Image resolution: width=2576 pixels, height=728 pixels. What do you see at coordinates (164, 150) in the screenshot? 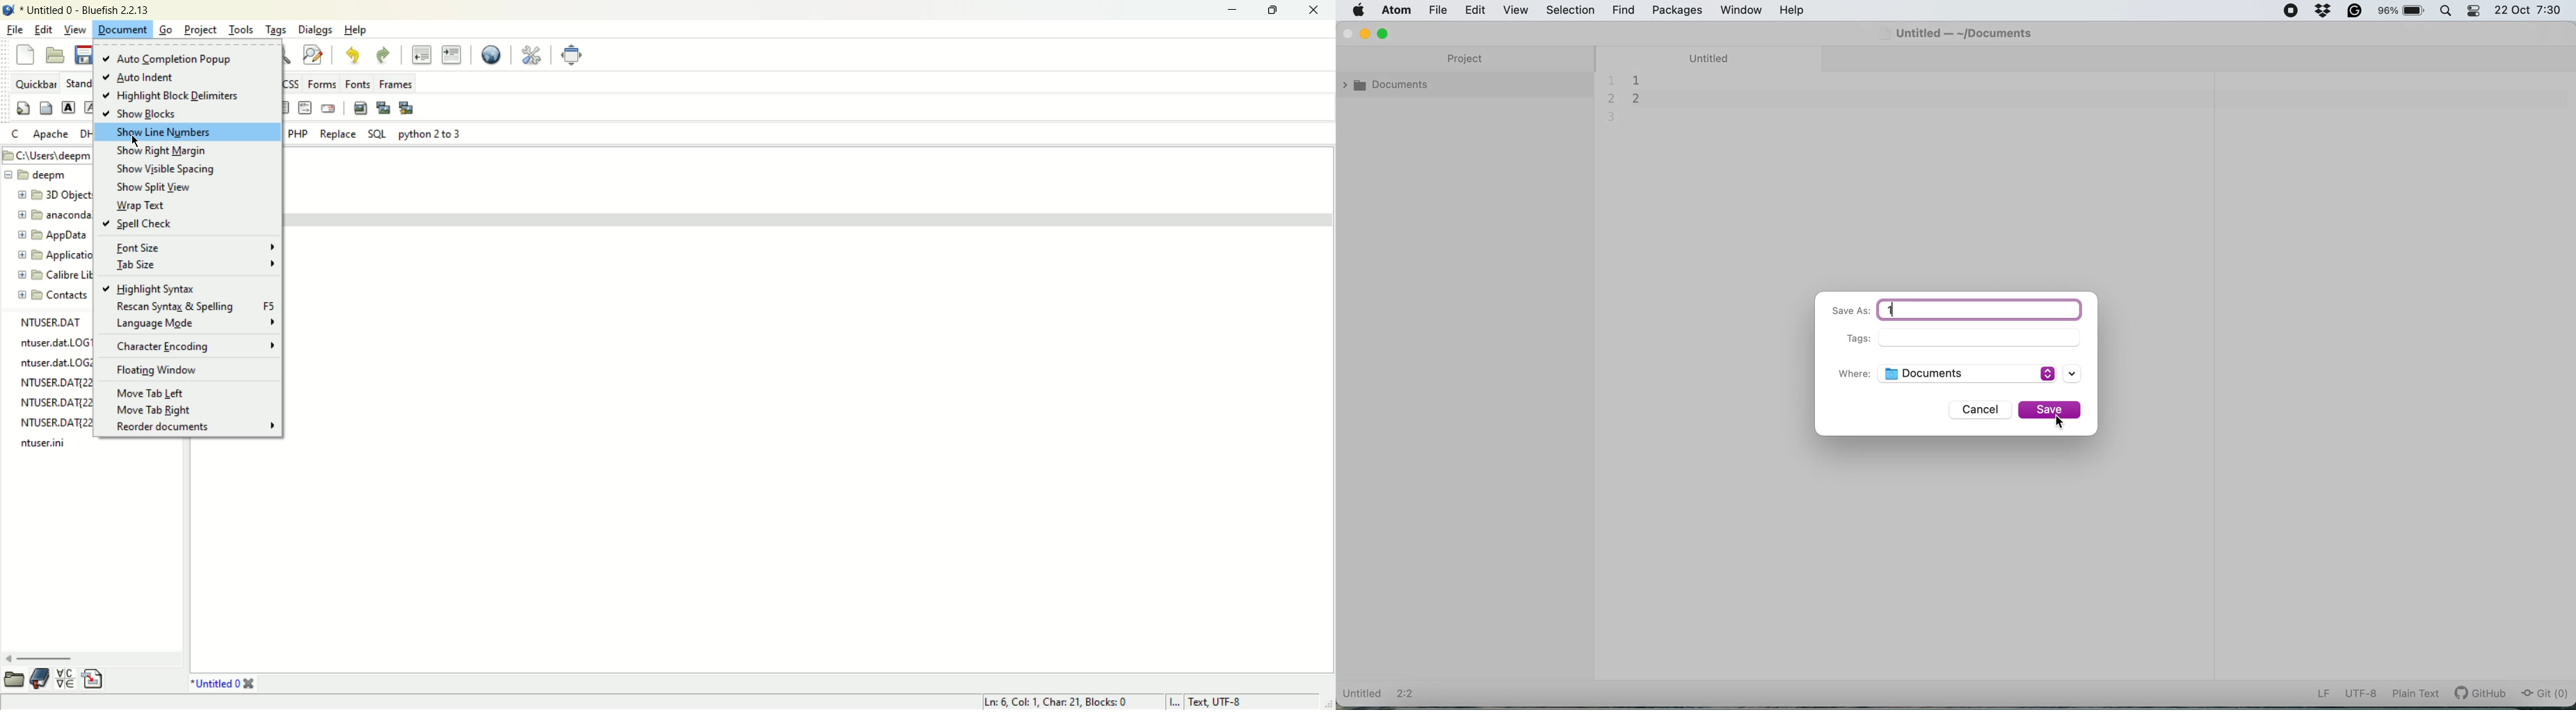
I see `show right margin` at bounding box center [164, 150].